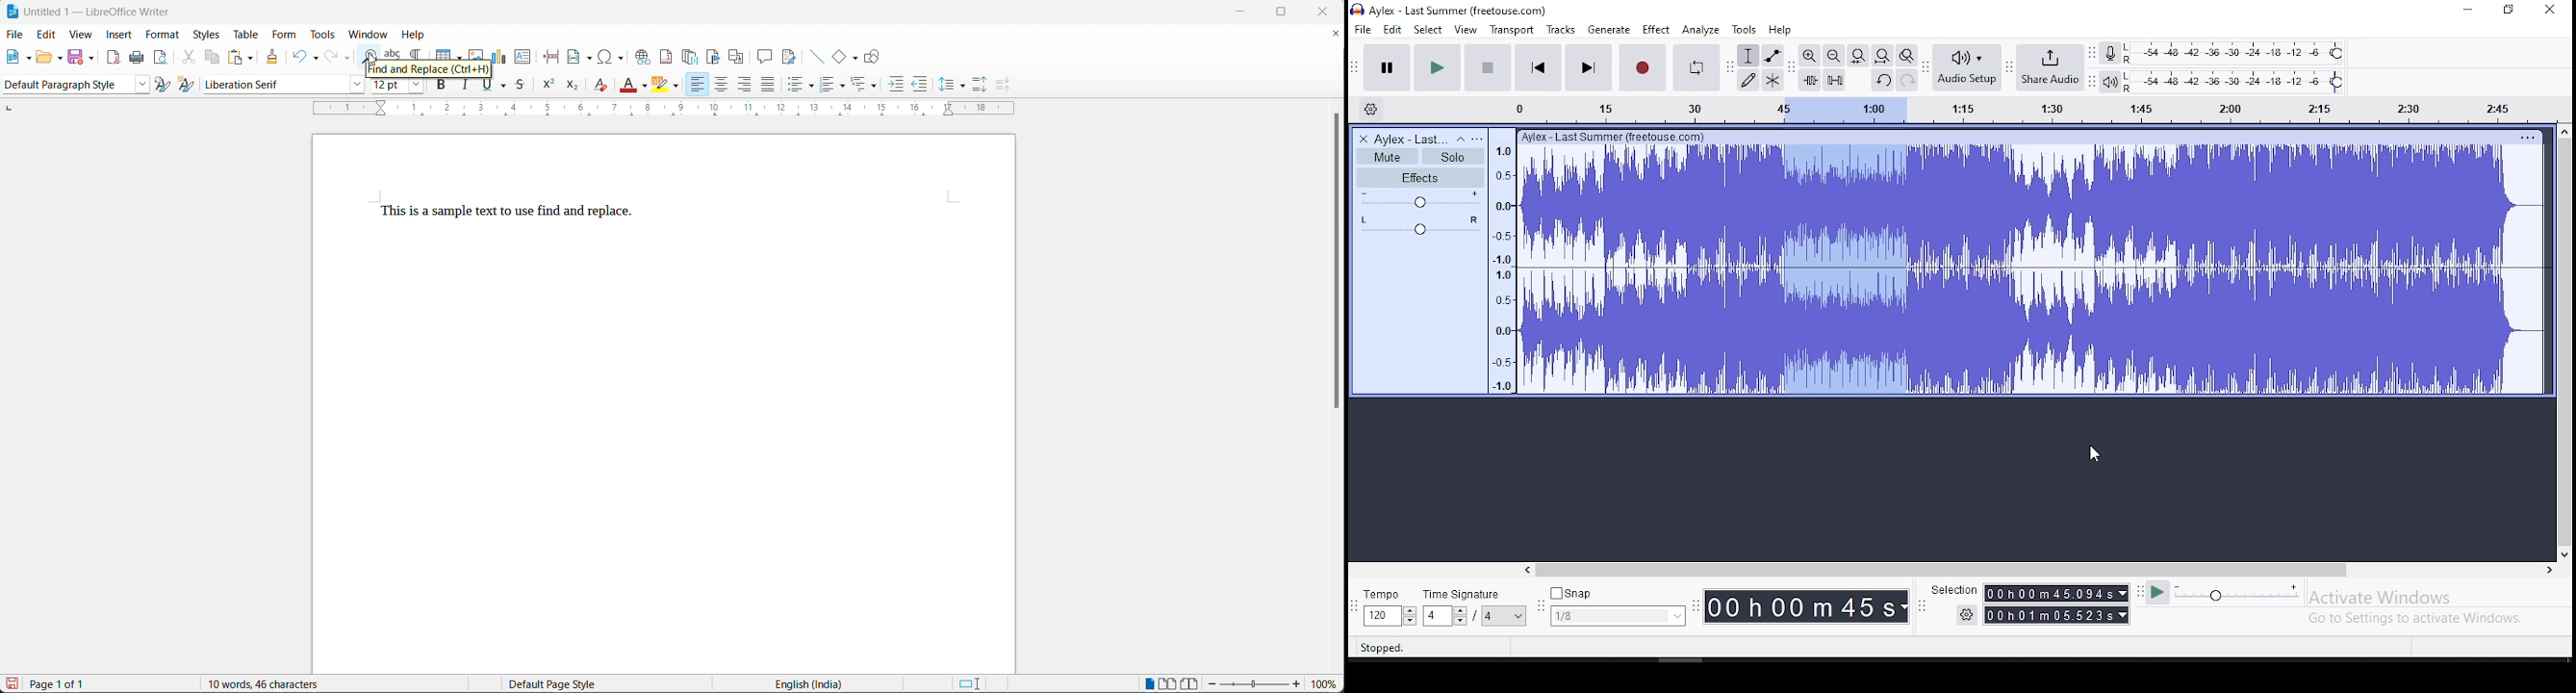  I want to click on envelope tool, so click(1773, 56).